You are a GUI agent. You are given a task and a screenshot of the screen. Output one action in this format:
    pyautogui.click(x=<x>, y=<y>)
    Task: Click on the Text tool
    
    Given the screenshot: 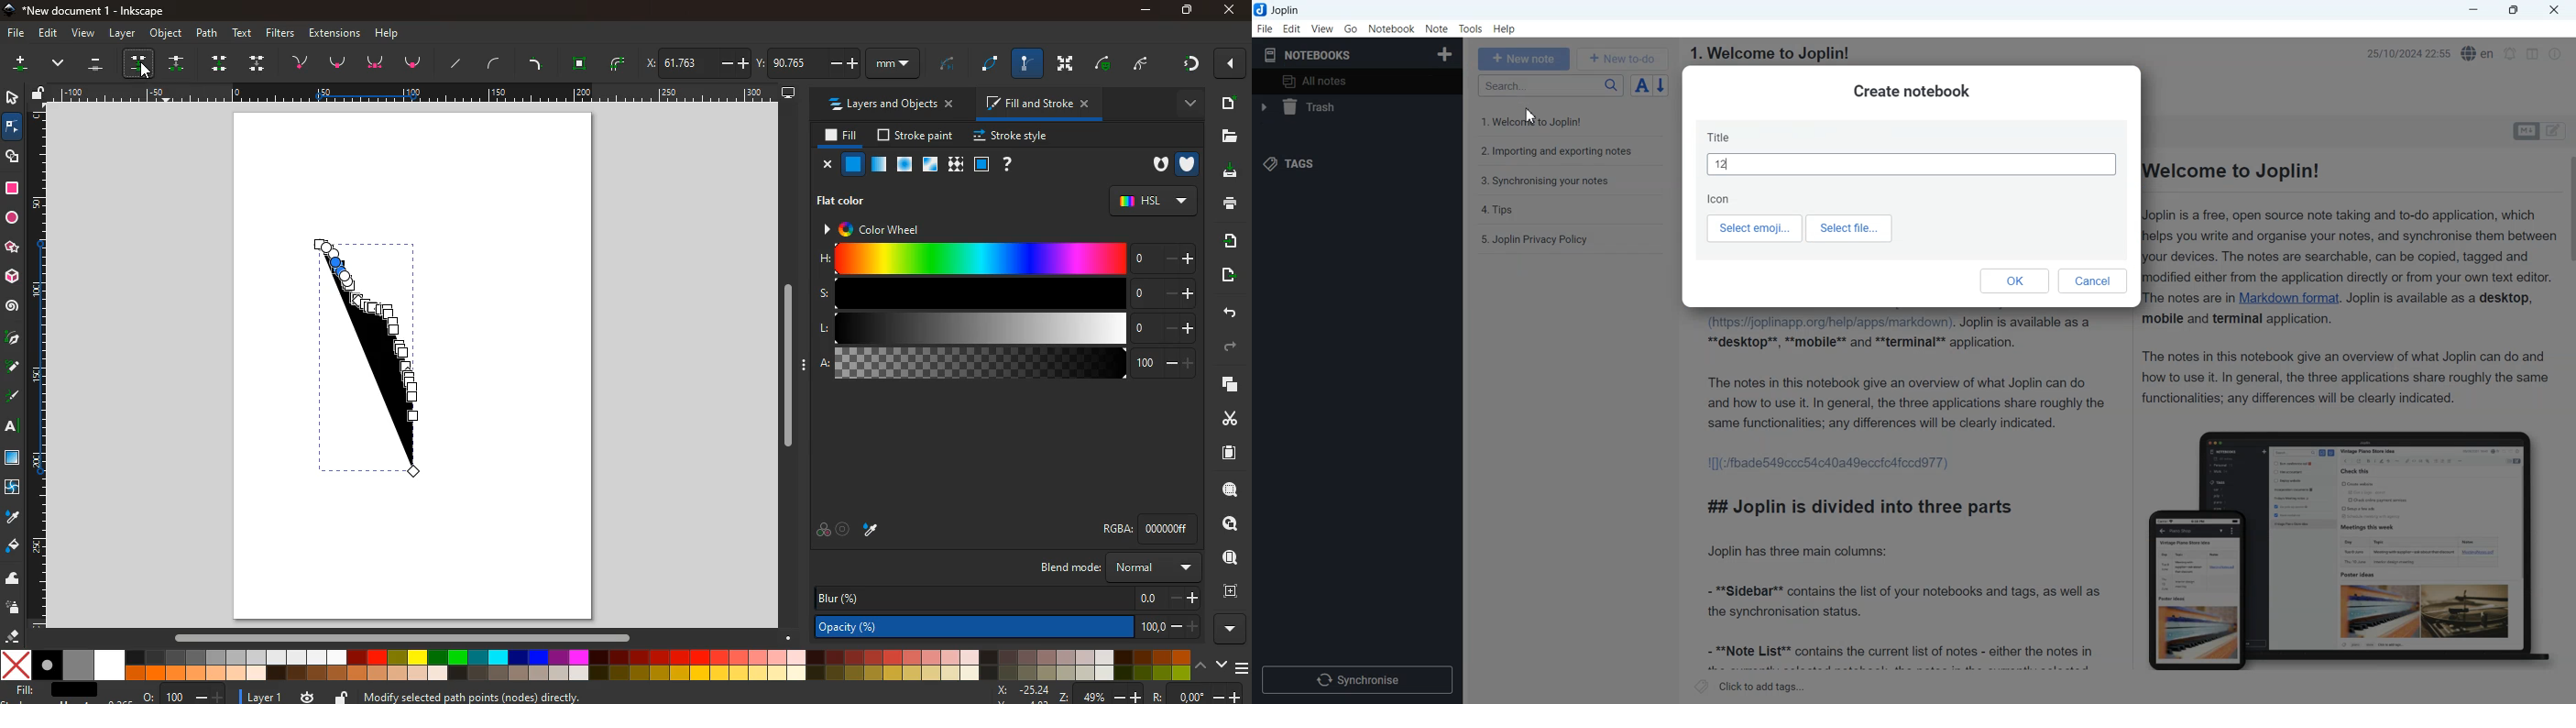 What is the action you would take?
    pyautogui.click(x=16, y=426)
    